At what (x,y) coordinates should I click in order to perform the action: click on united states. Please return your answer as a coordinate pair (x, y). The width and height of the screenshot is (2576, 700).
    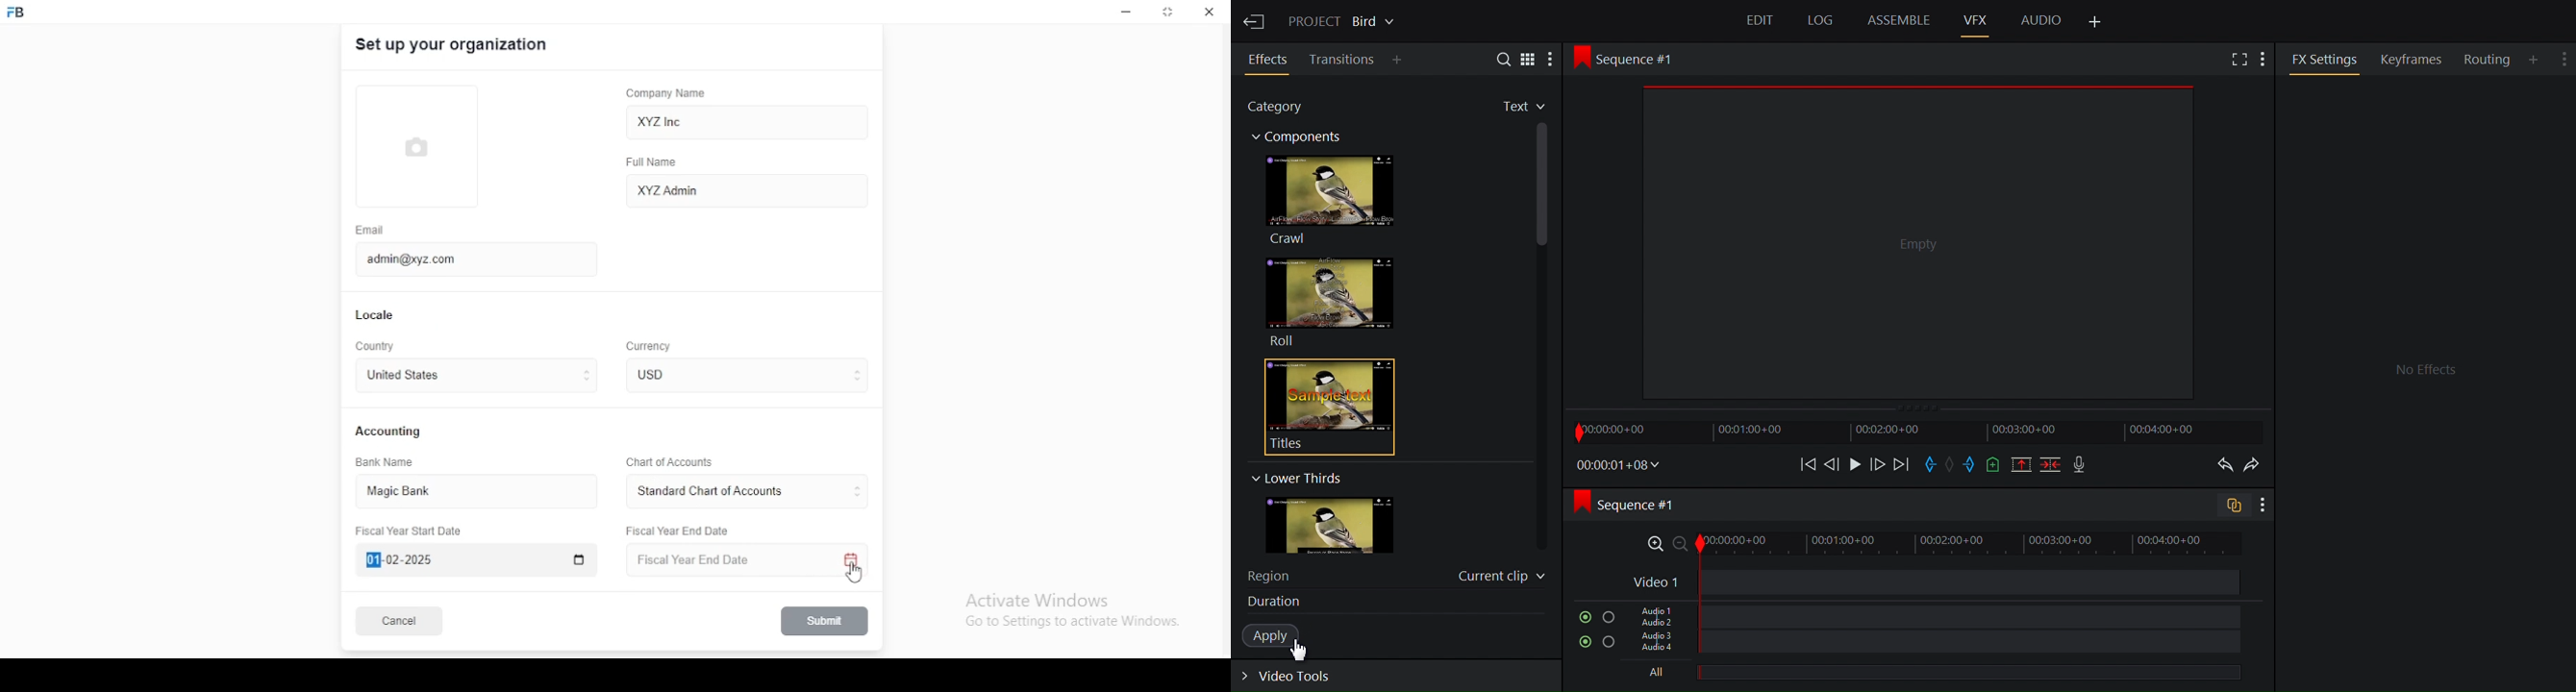
    Looking at the image, I should click on (402, 377).